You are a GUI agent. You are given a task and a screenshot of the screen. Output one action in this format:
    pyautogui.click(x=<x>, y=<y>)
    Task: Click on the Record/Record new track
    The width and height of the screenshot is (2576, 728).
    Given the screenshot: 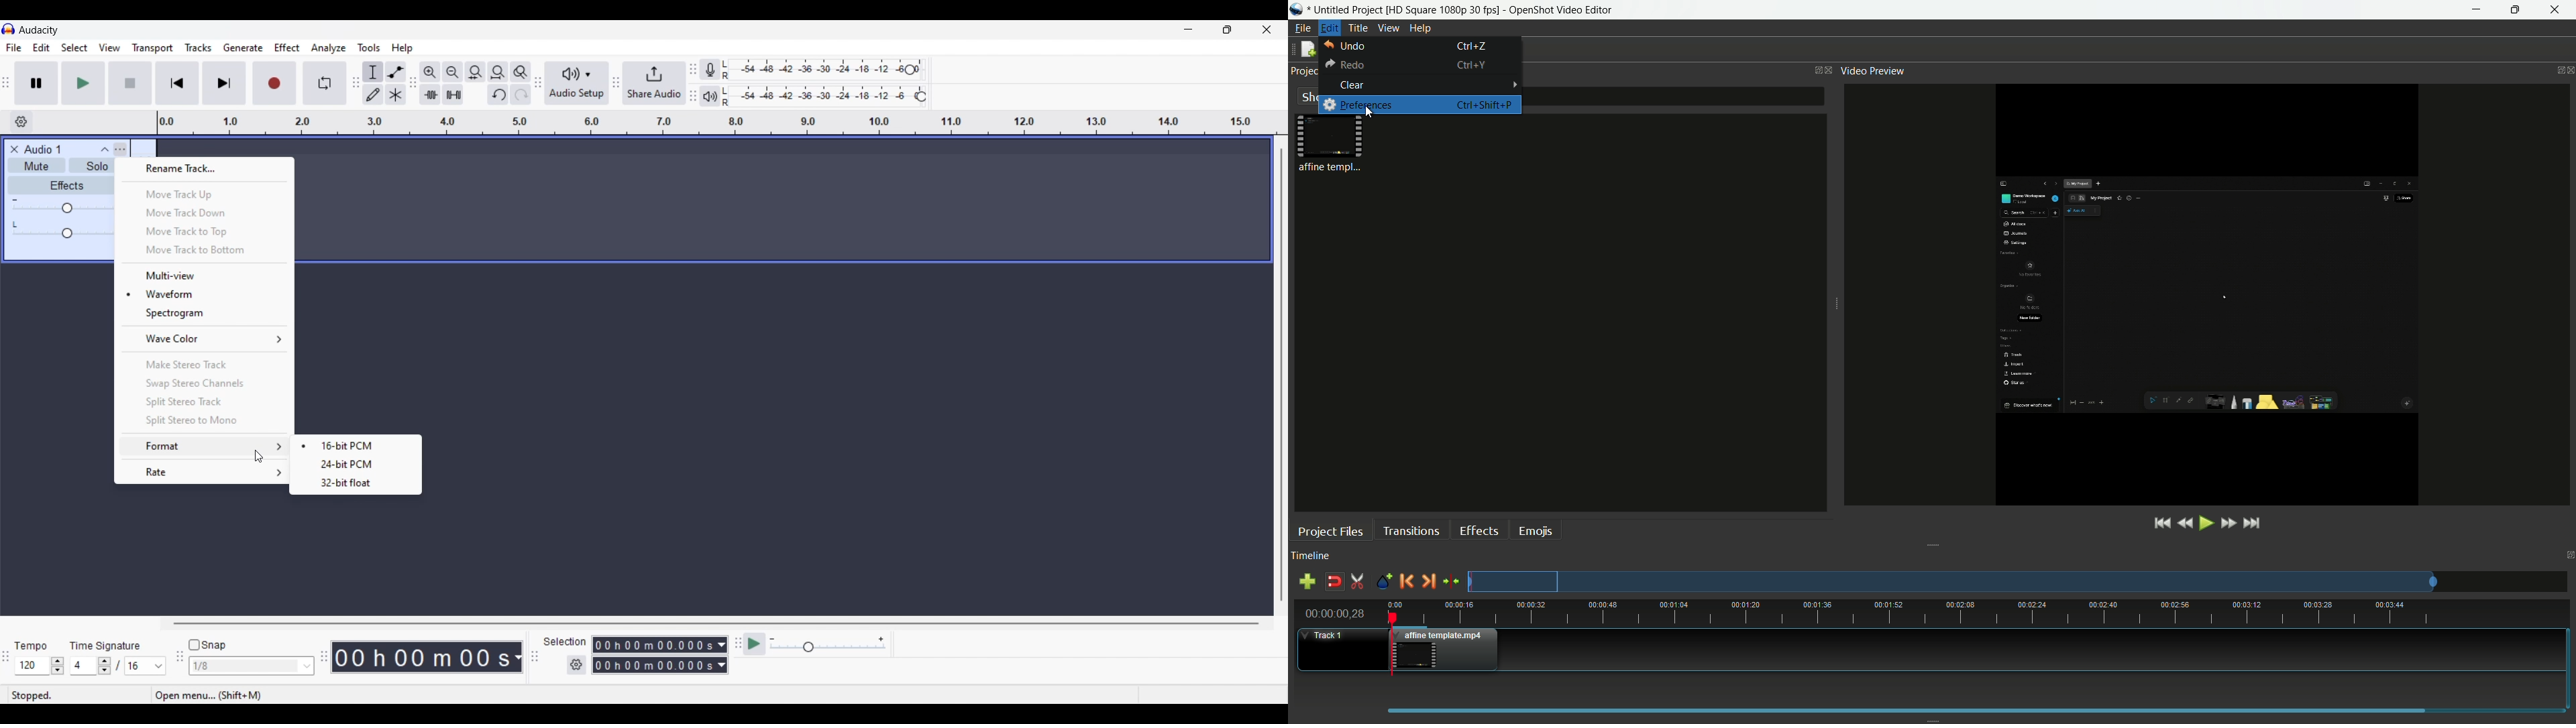 What is the action you would take?
    pyautogui.click(x=275, y=82)
    